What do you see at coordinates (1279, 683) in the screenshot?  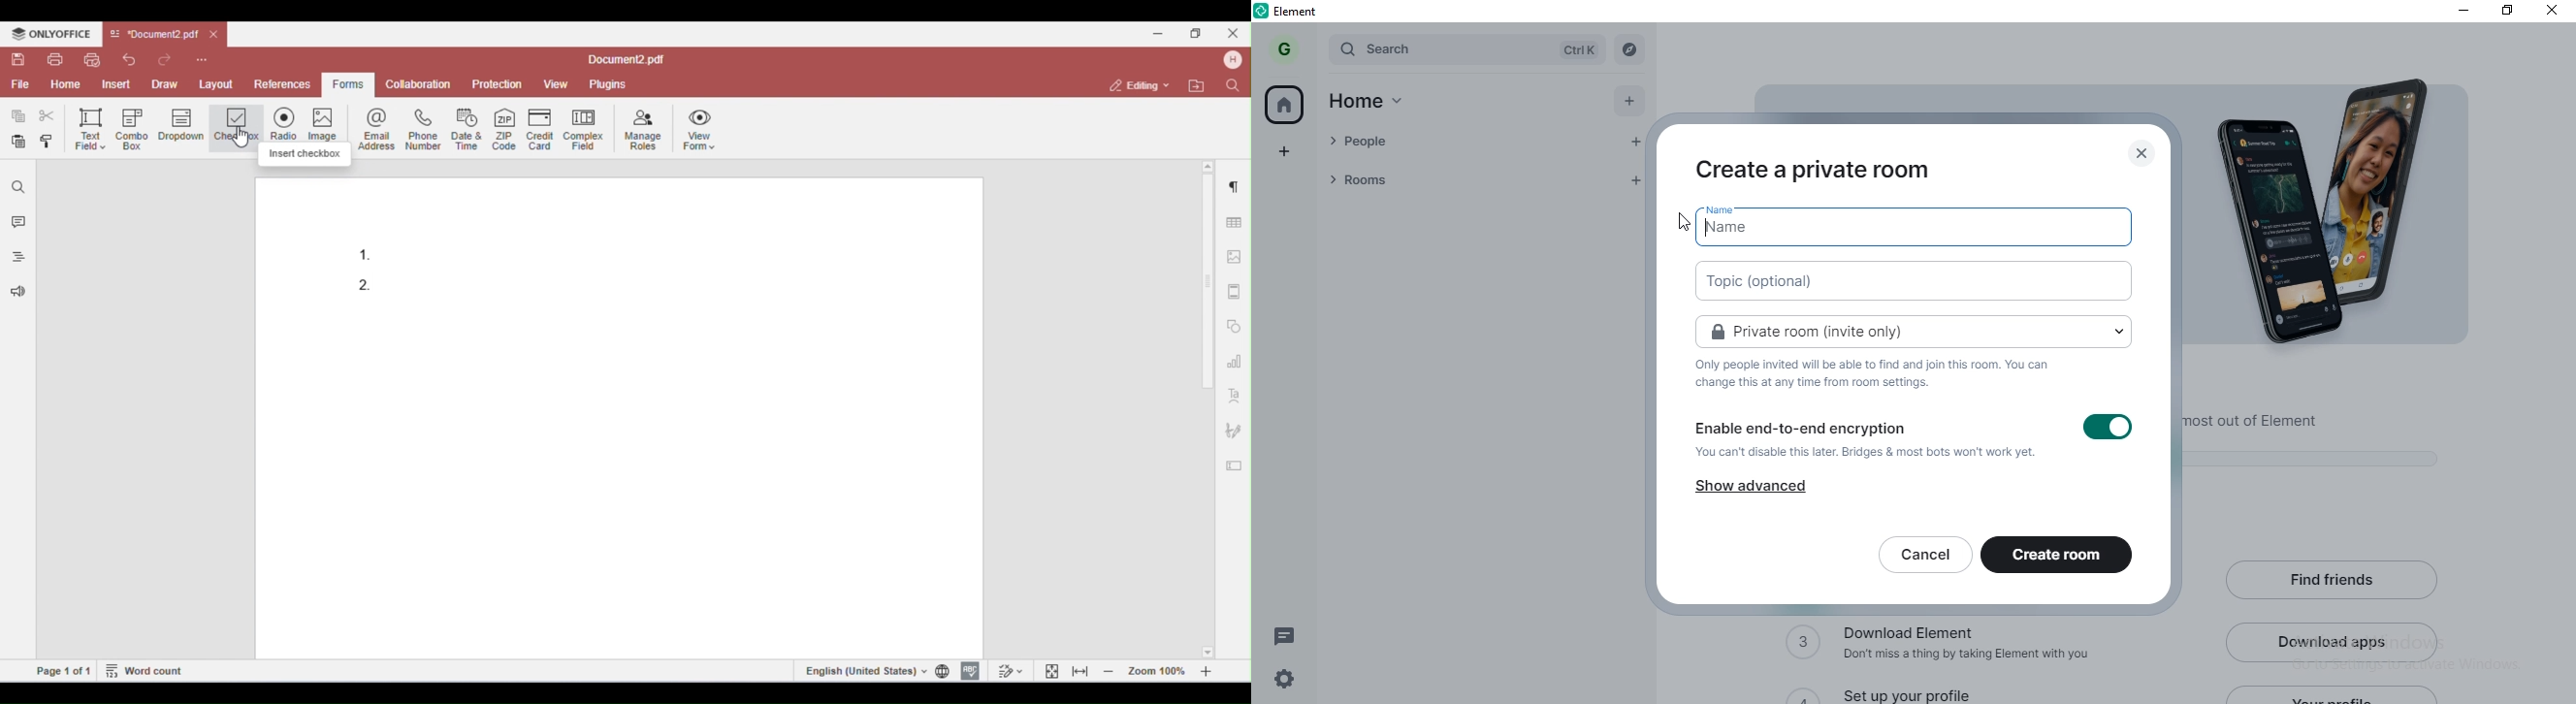 I see `settings` at bounding box center [1279, 683].